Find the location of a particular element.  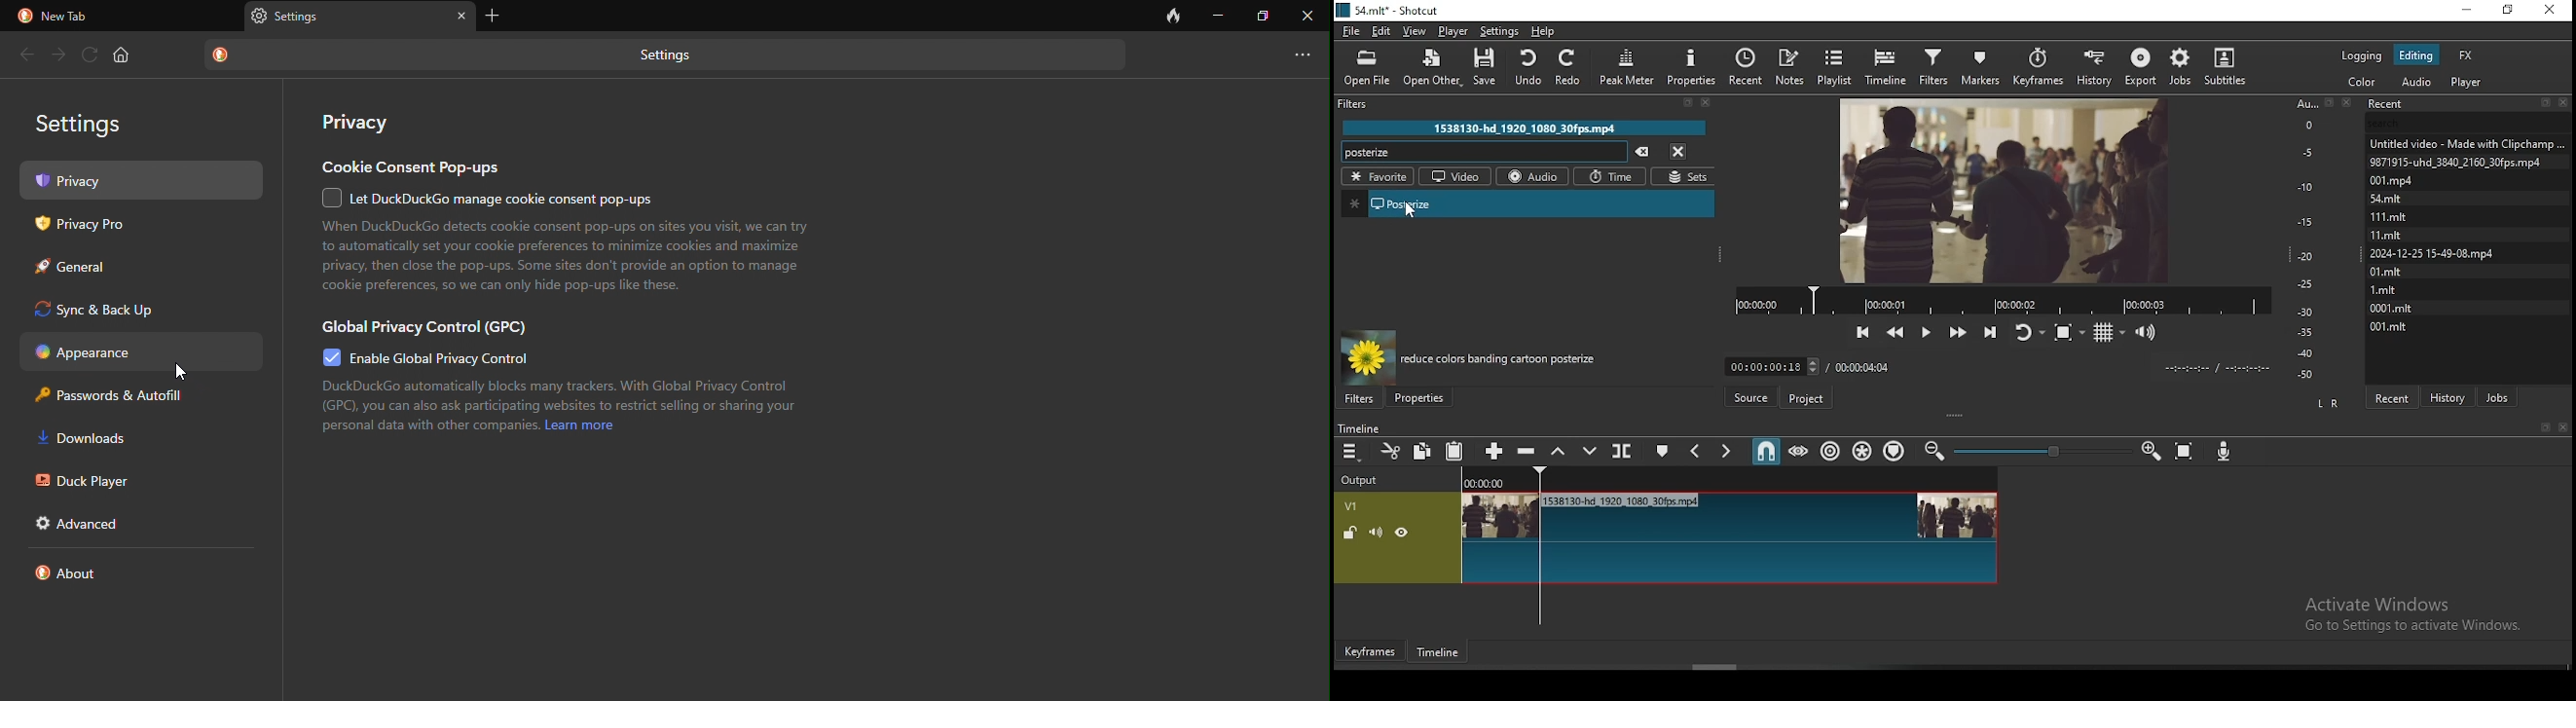

cursor is located at coordinates (1411, 210).